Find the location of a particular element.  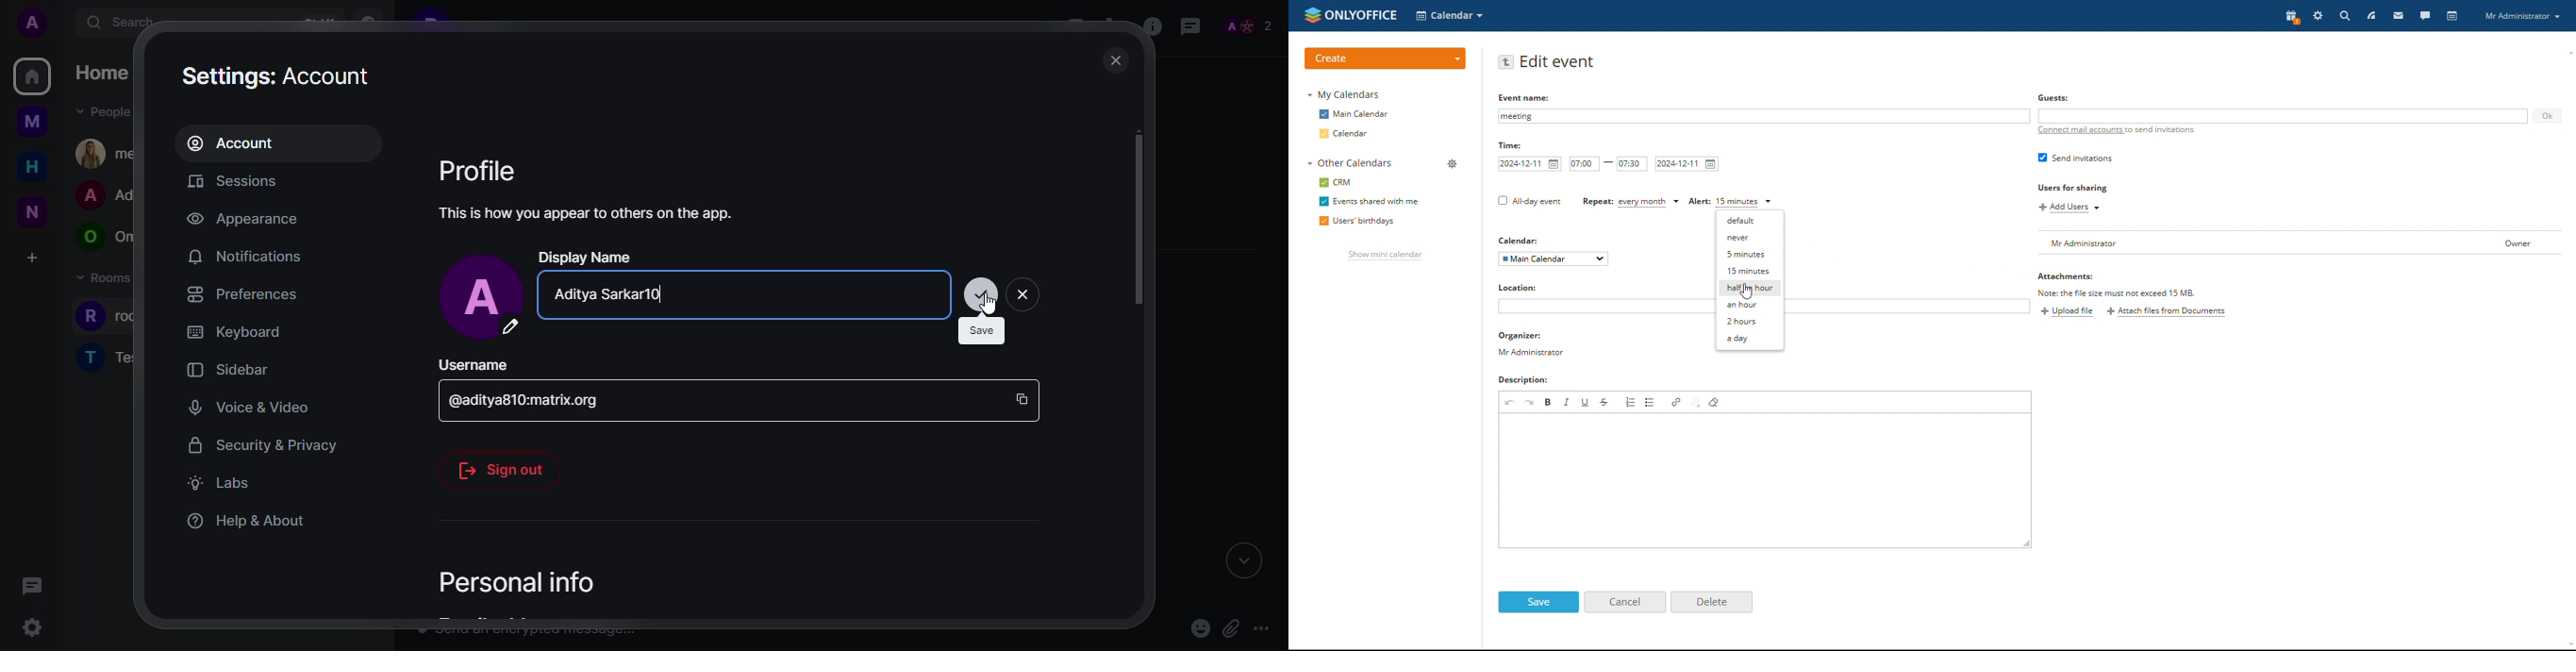

talk is located at coordinates (2425, 16).